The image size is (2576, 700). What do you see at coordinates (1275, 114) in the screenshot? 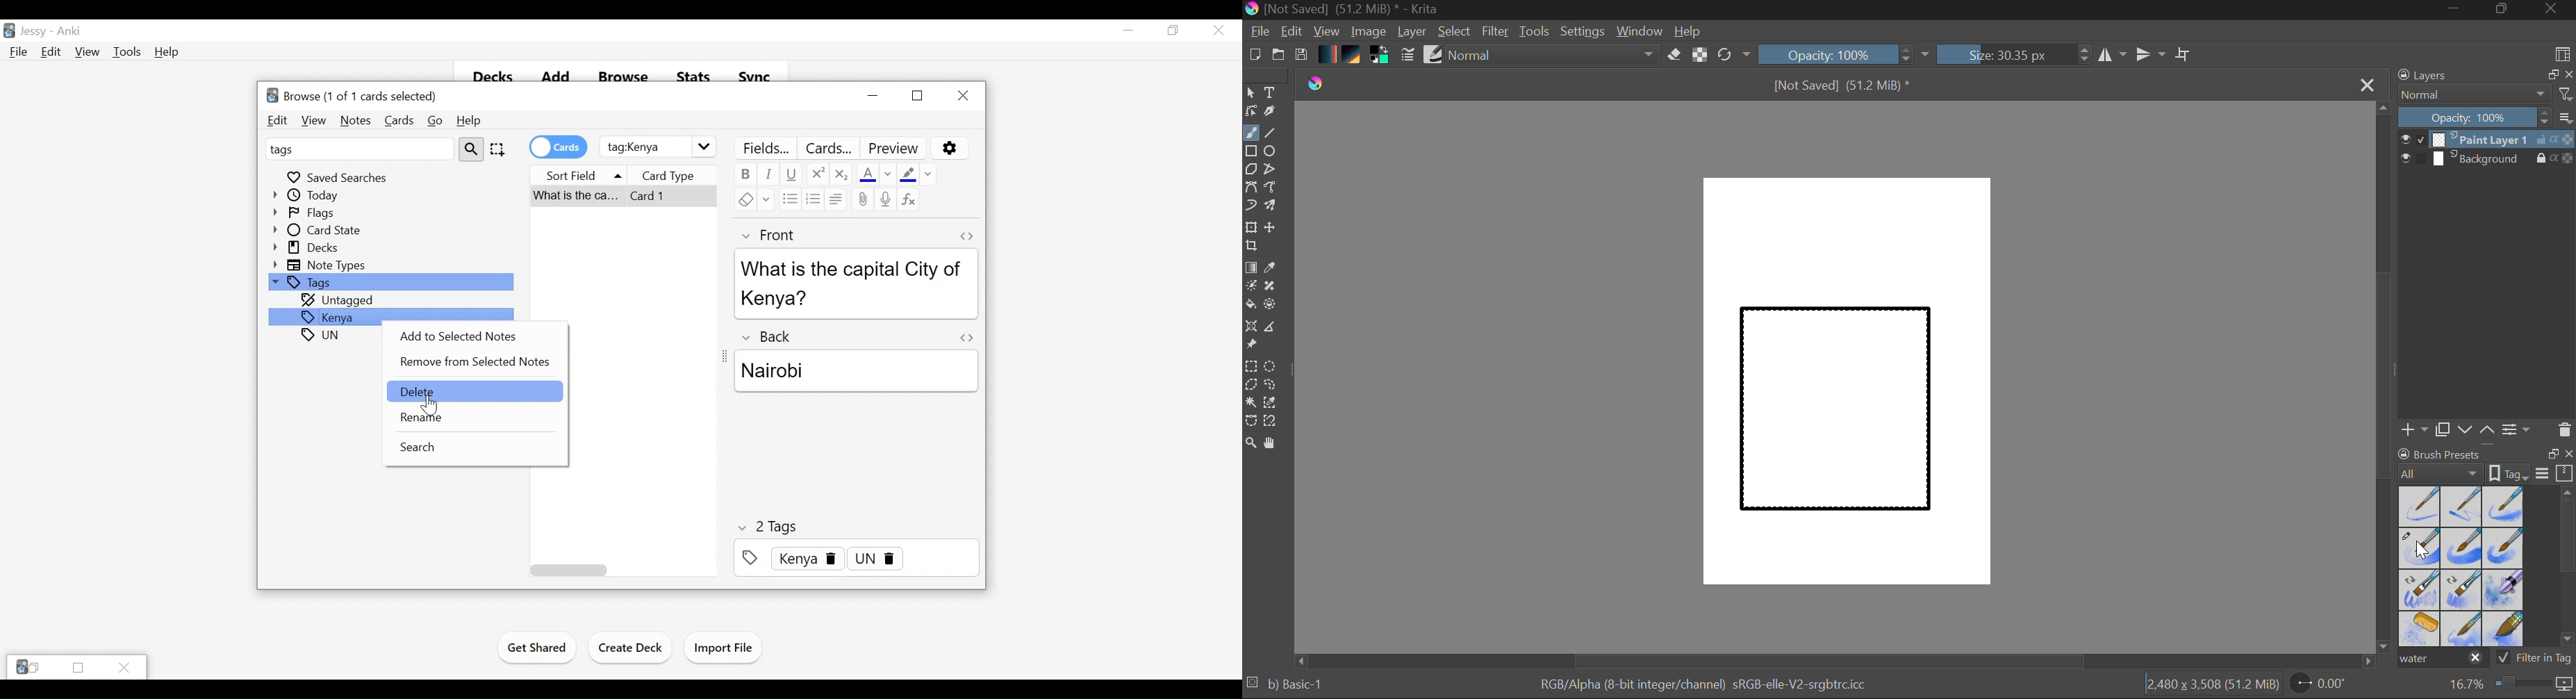
I see `Calligraphic Tool` at bounding box center [1275, 114].